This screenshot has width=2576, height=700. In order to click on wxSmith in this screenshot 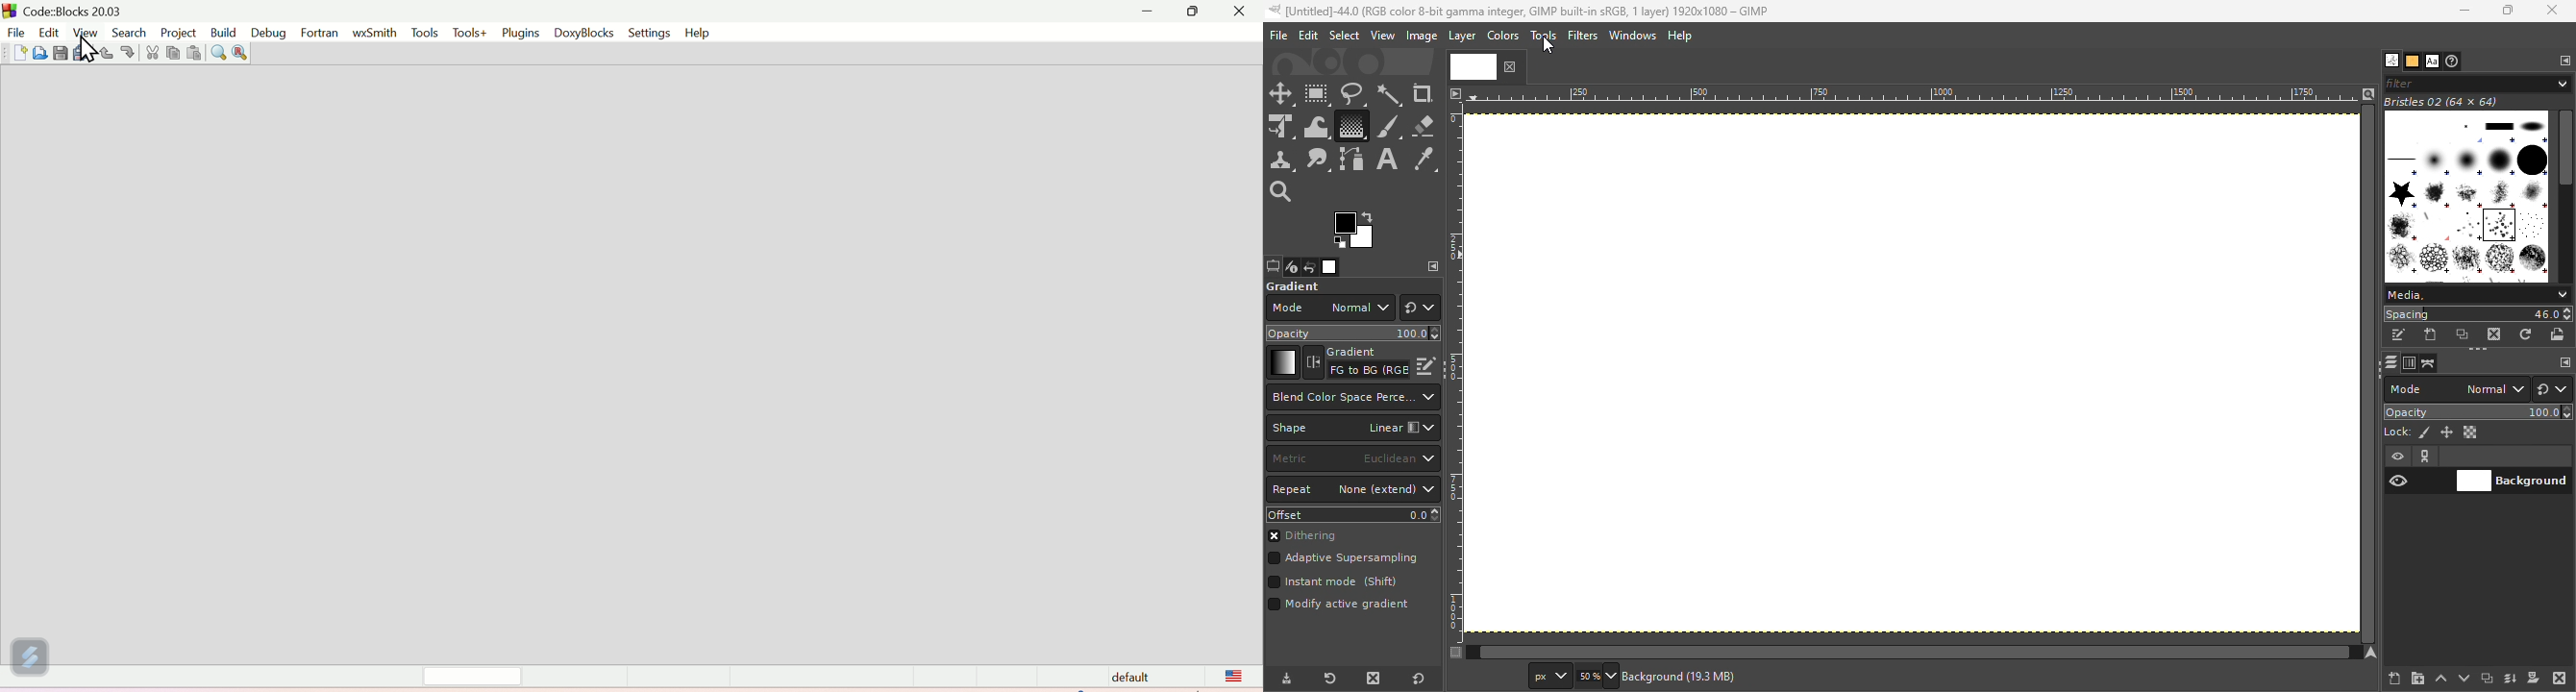, I will do `click(372, 35)`.